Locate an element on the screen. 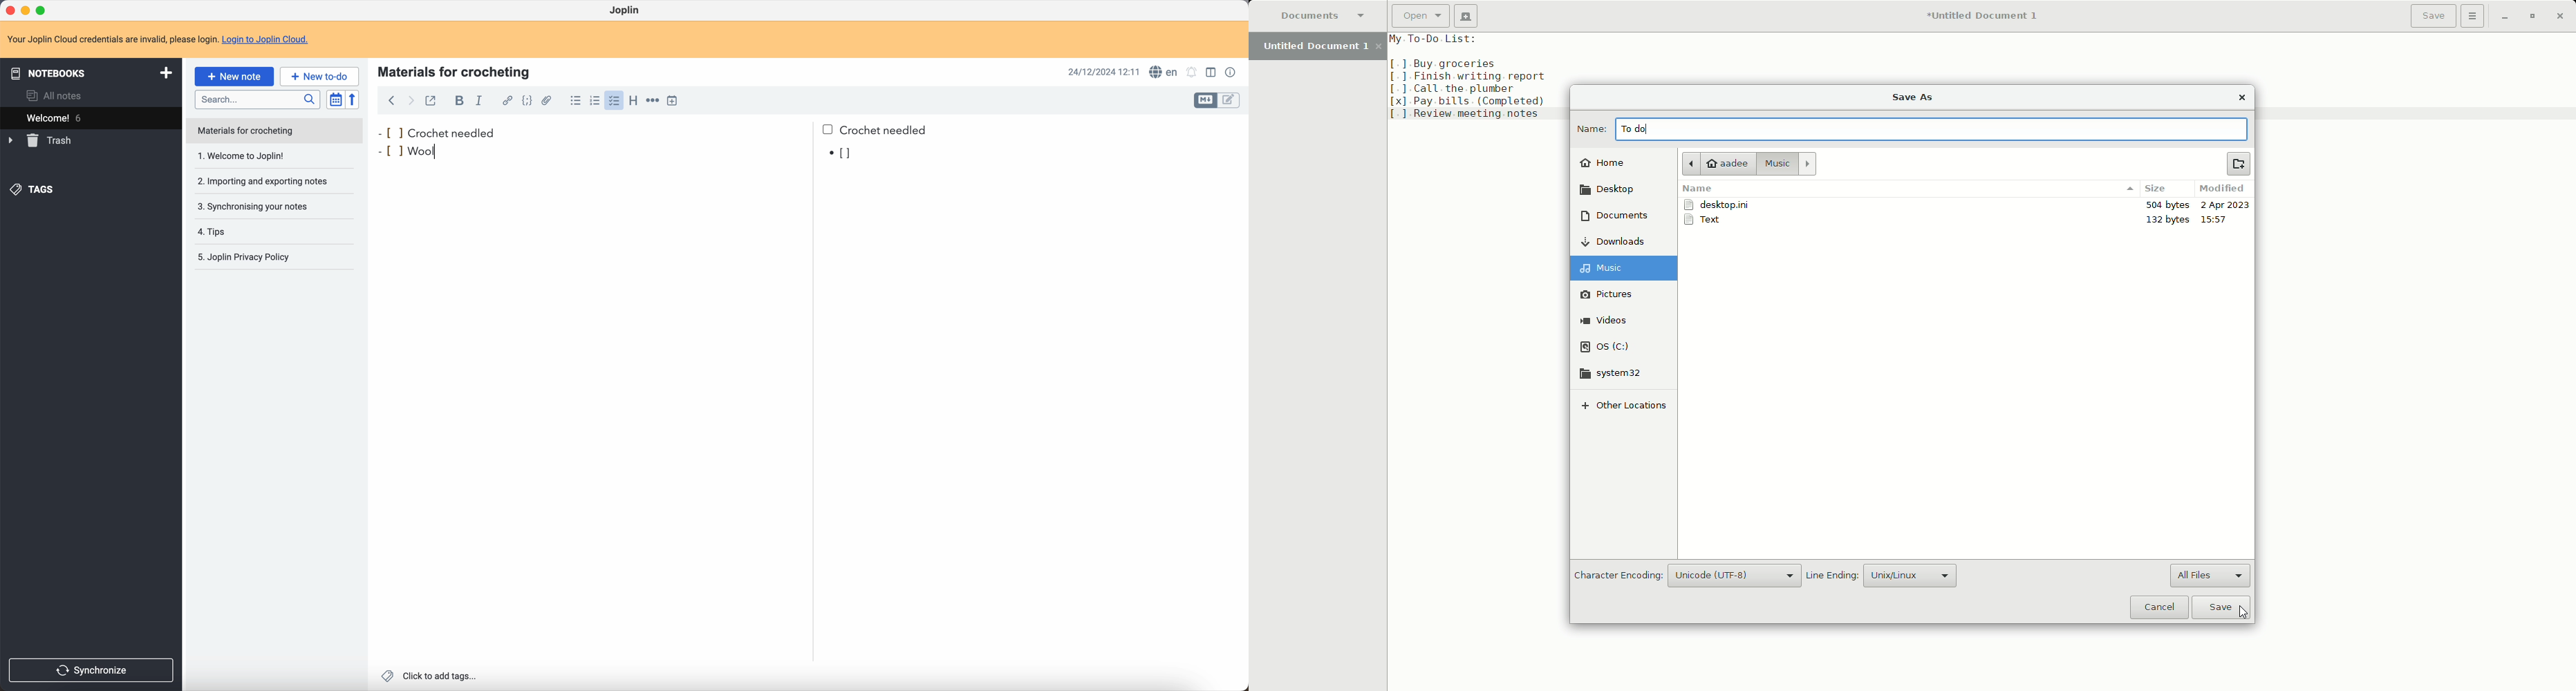 The height and width of the screenshot is (700, 2576). toggle edit layout is located at coordinates (1230, 99).